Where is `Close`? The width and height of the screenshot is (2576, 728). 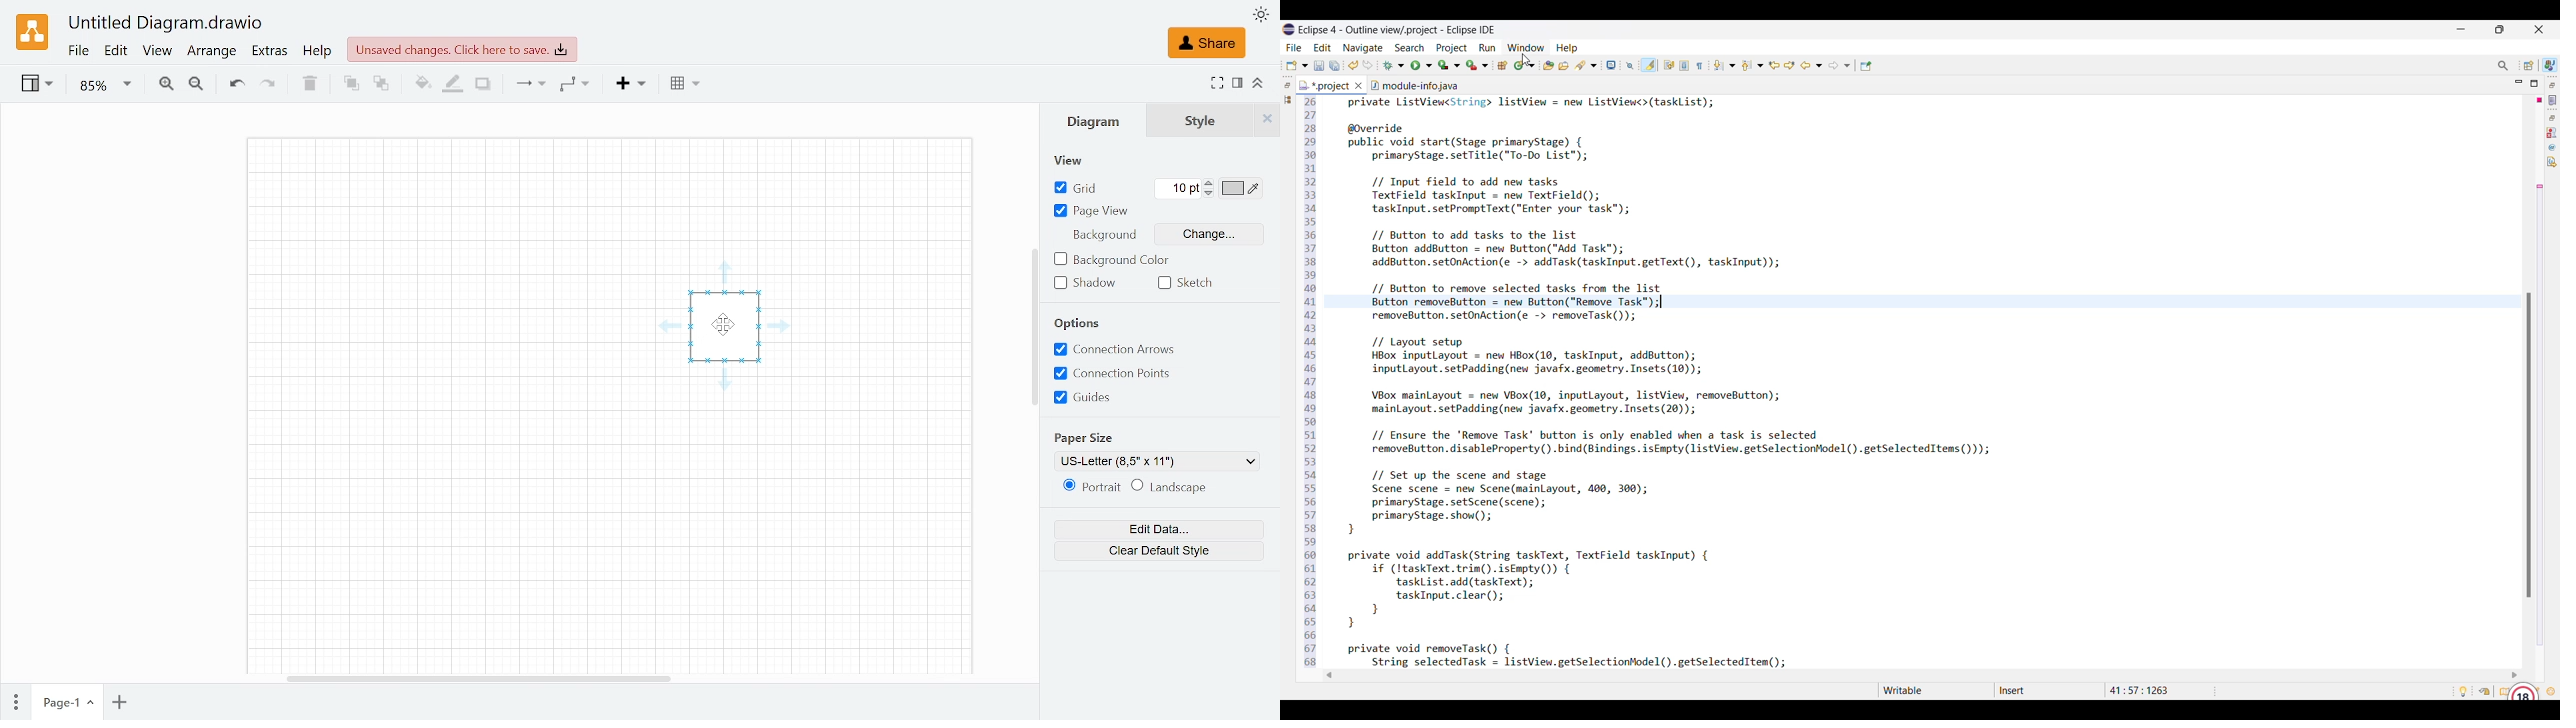 Close is located at coordinates (1269, 122).